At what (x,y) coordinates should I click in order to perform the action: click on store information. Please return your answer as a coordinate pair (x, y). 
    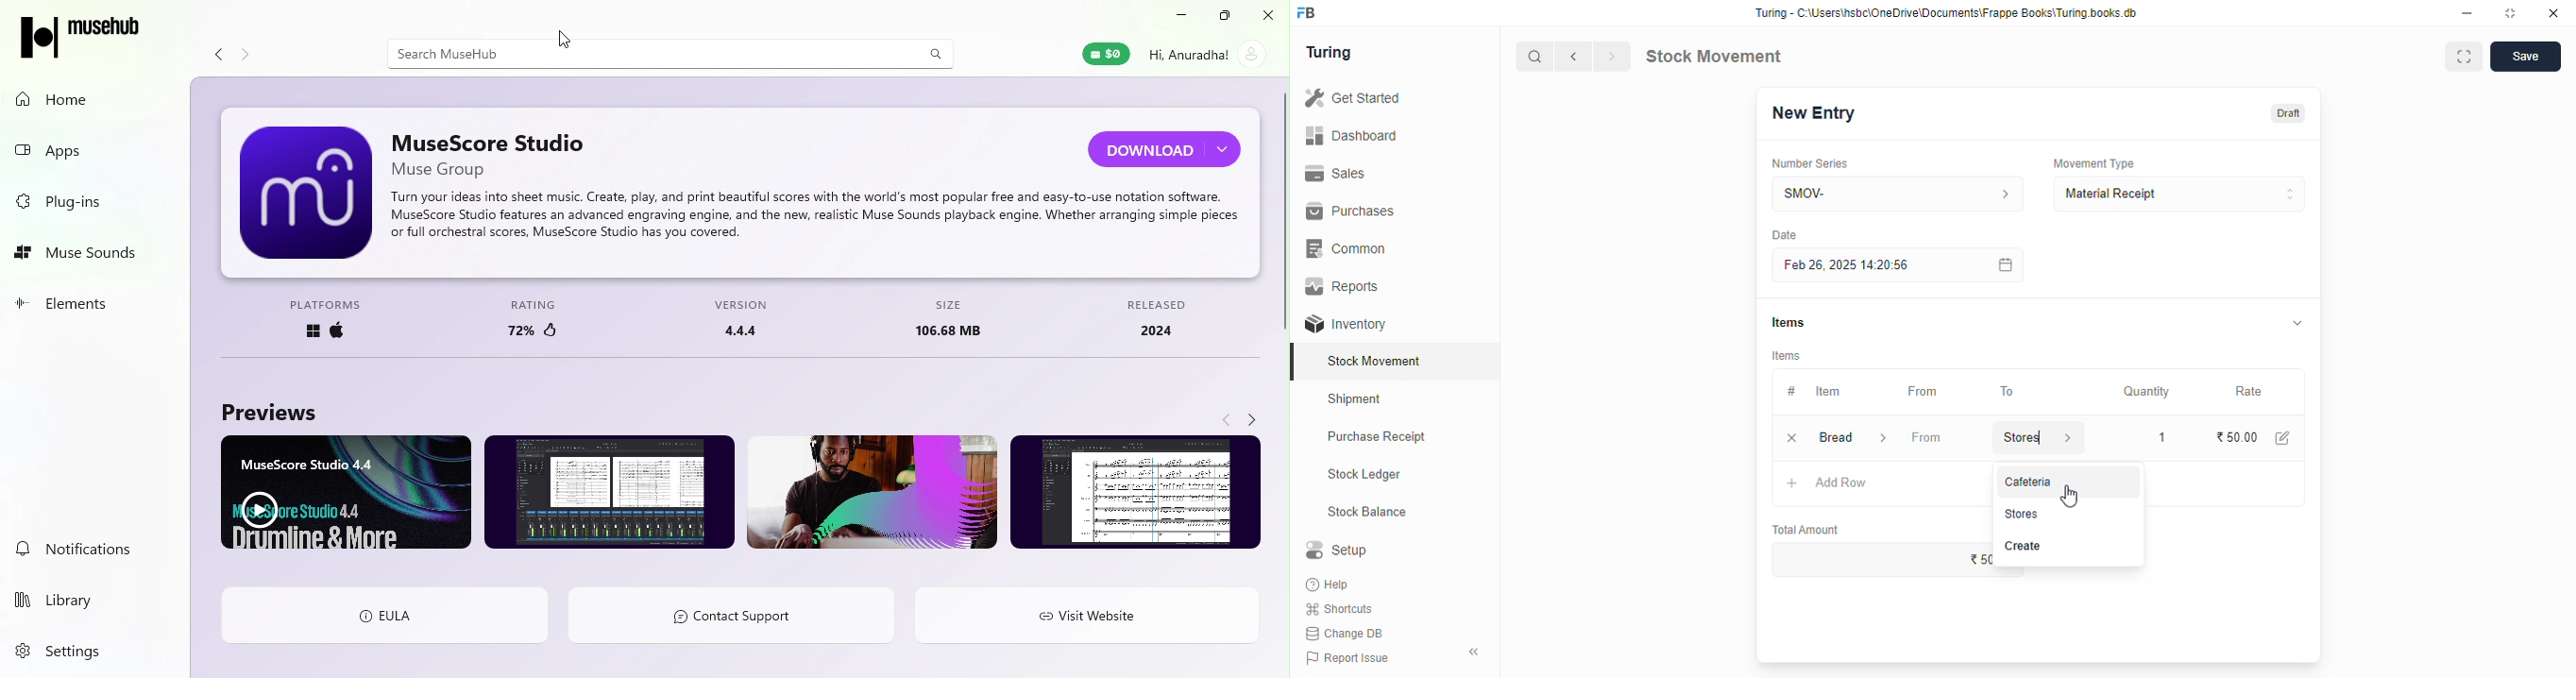
    Looking at the image, I should click on (2070, 437).